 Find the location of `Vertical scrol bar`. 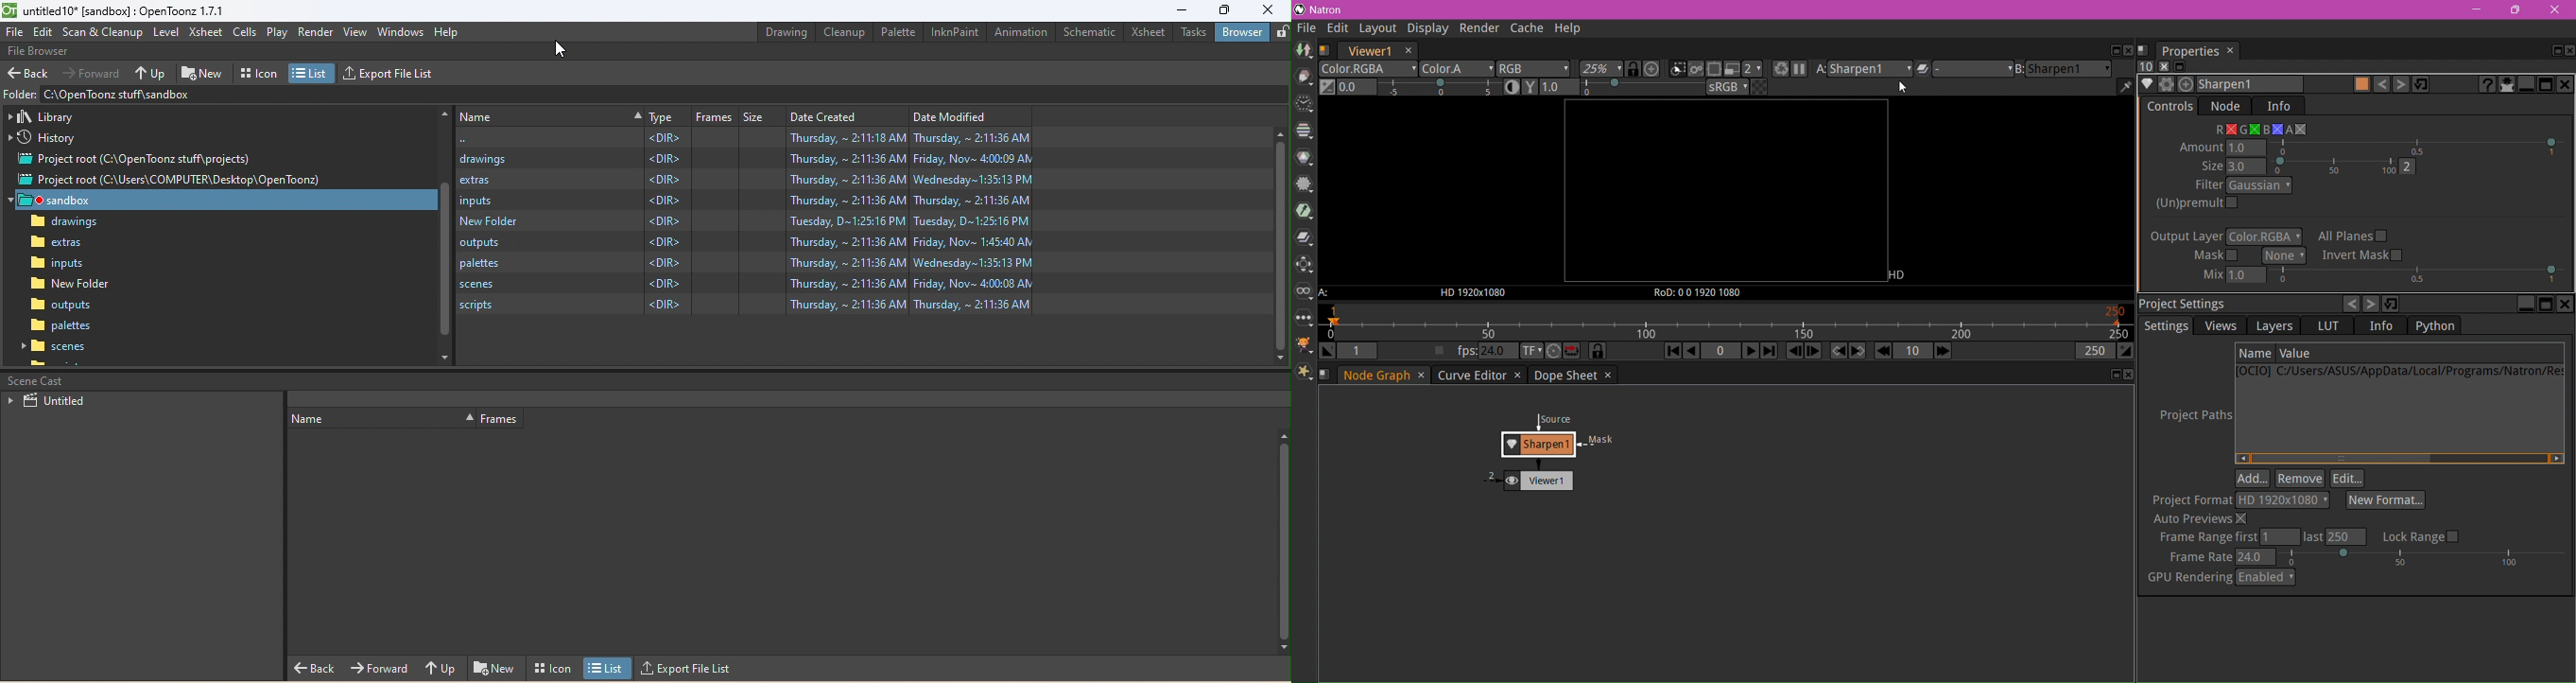

Vertical scrol bar is located at coordinates (1282, 538).